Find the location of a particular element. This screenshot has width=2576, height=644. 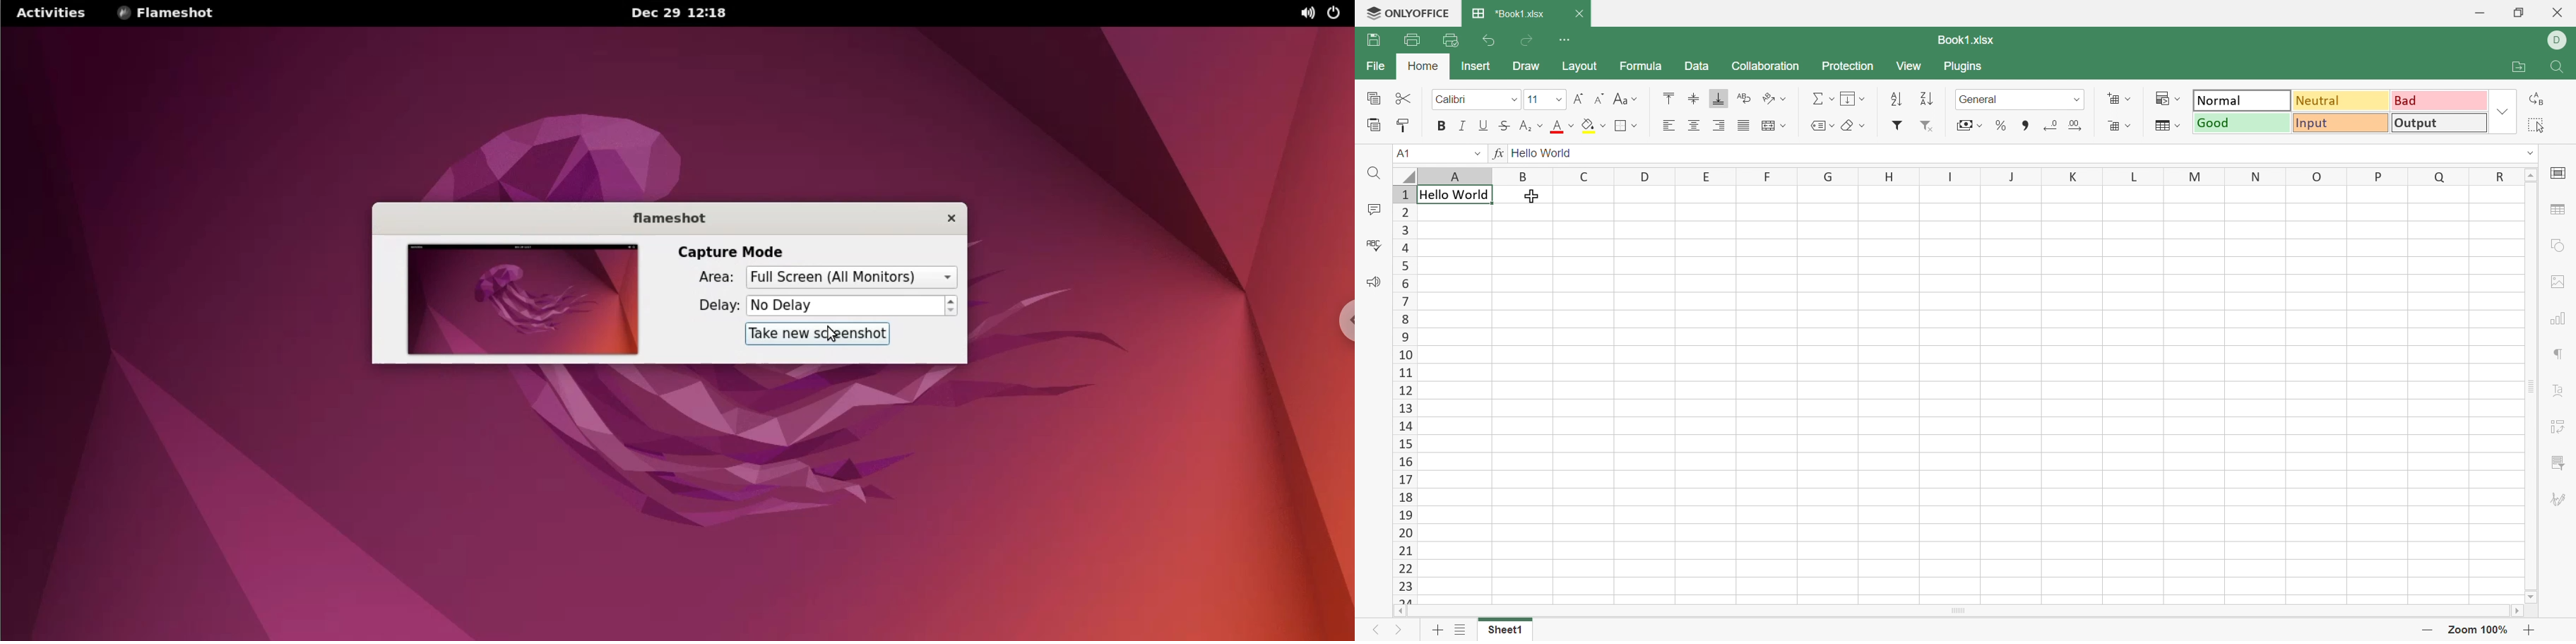

Replace is located at coordinates (2536, 99).